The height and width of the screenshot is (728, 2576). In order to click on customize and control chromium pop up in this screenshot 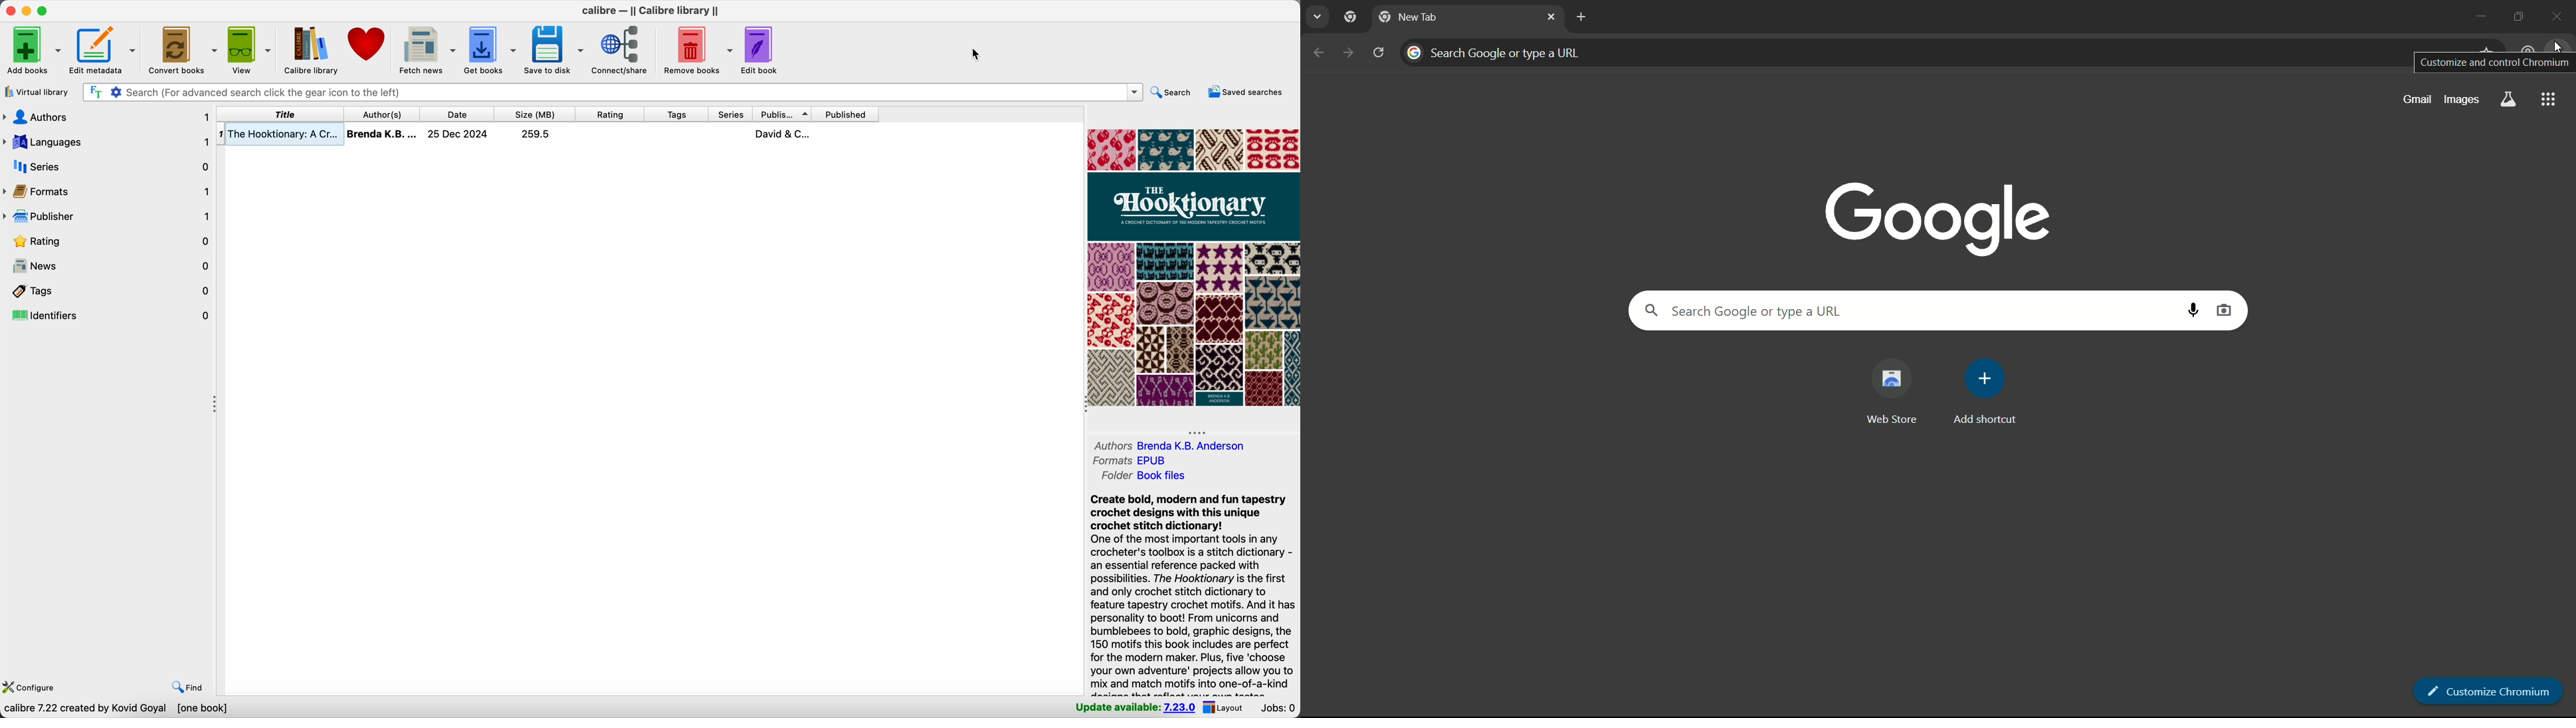, I will do `click(2494, 62)`.